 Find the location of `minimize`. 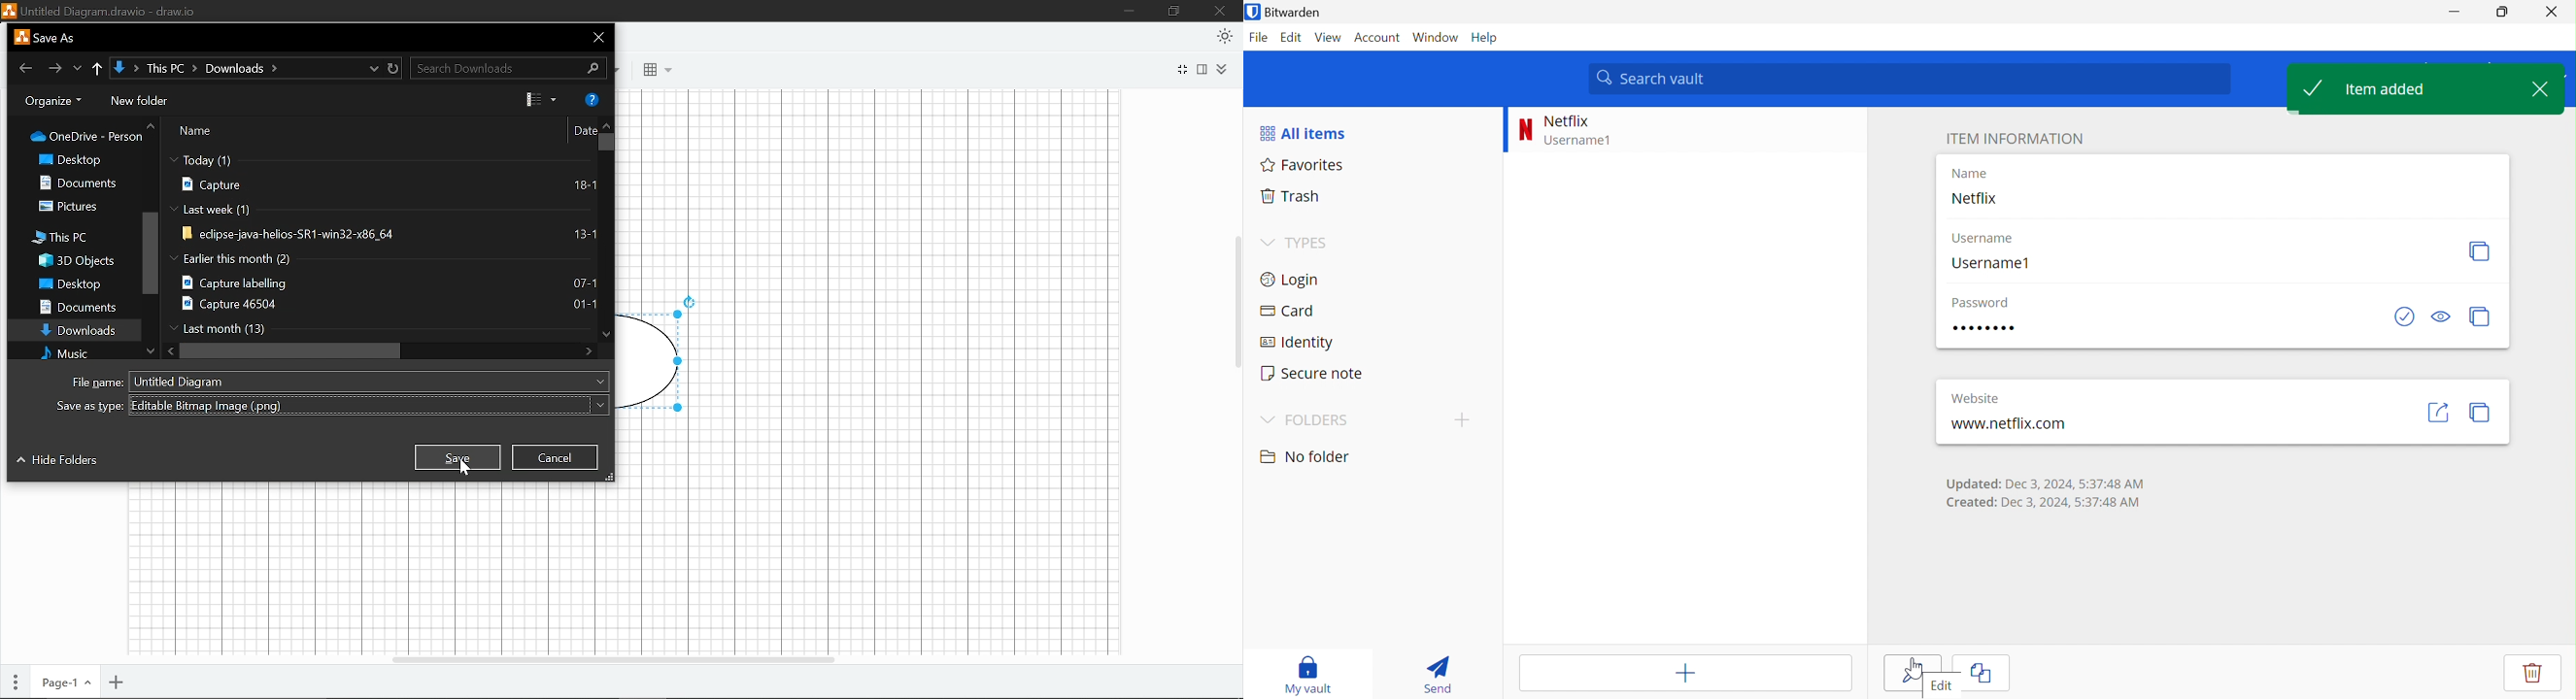

minimize is located at coordinates (1132, 11).